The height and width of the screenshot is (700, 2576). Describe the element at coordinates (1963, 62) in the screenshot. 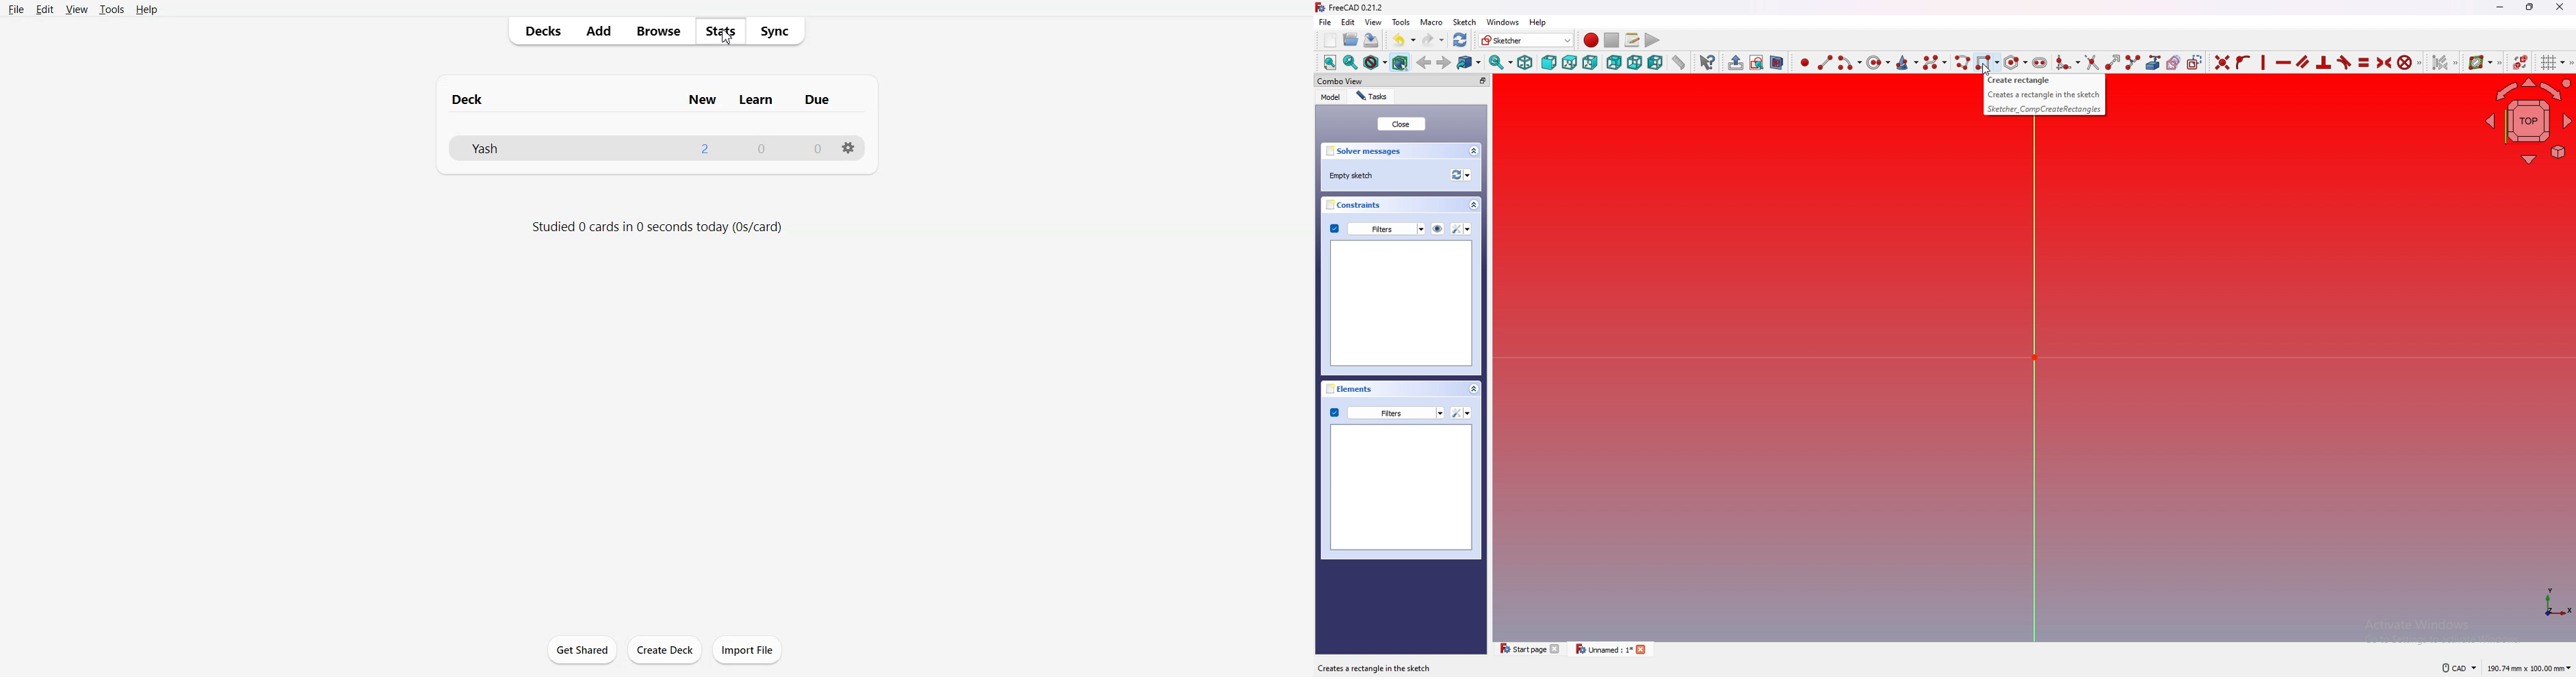

I see `create polyline` at that location.